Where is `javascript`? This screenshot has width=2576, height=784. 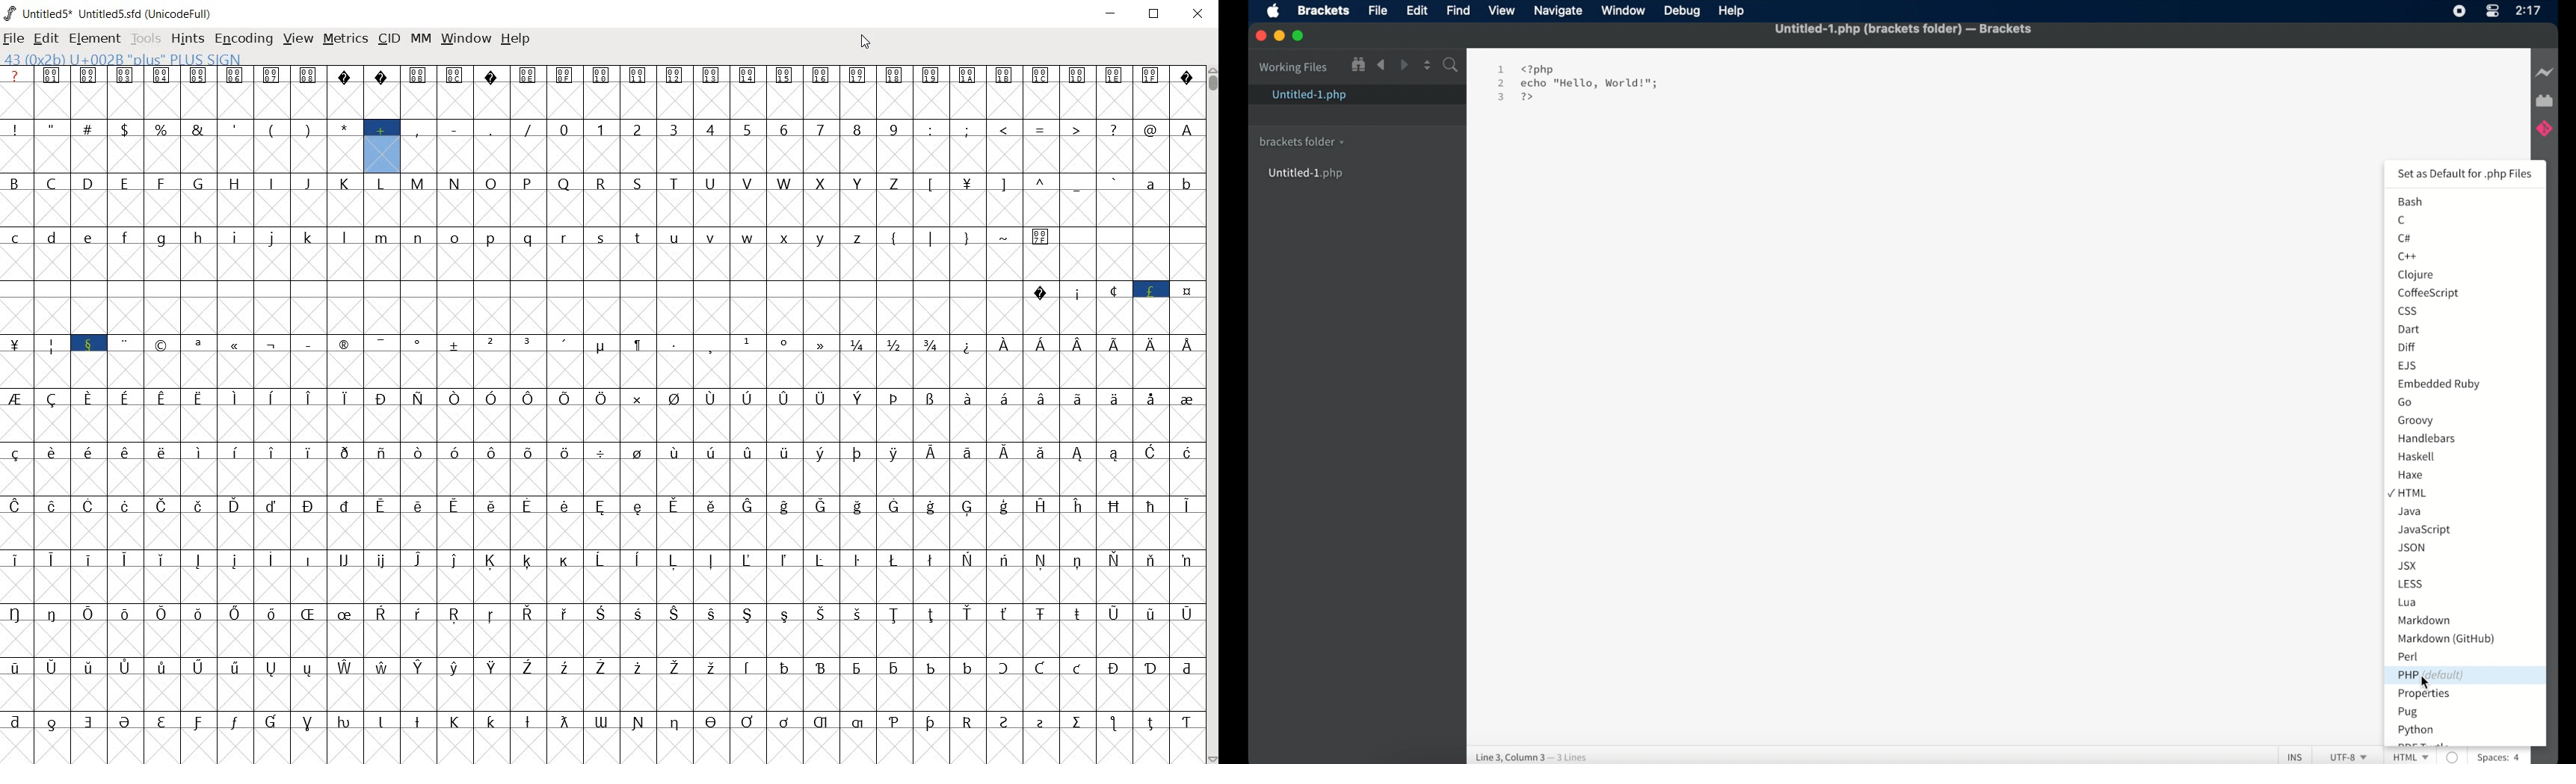
javascript is located at coordinates (2425, 530).